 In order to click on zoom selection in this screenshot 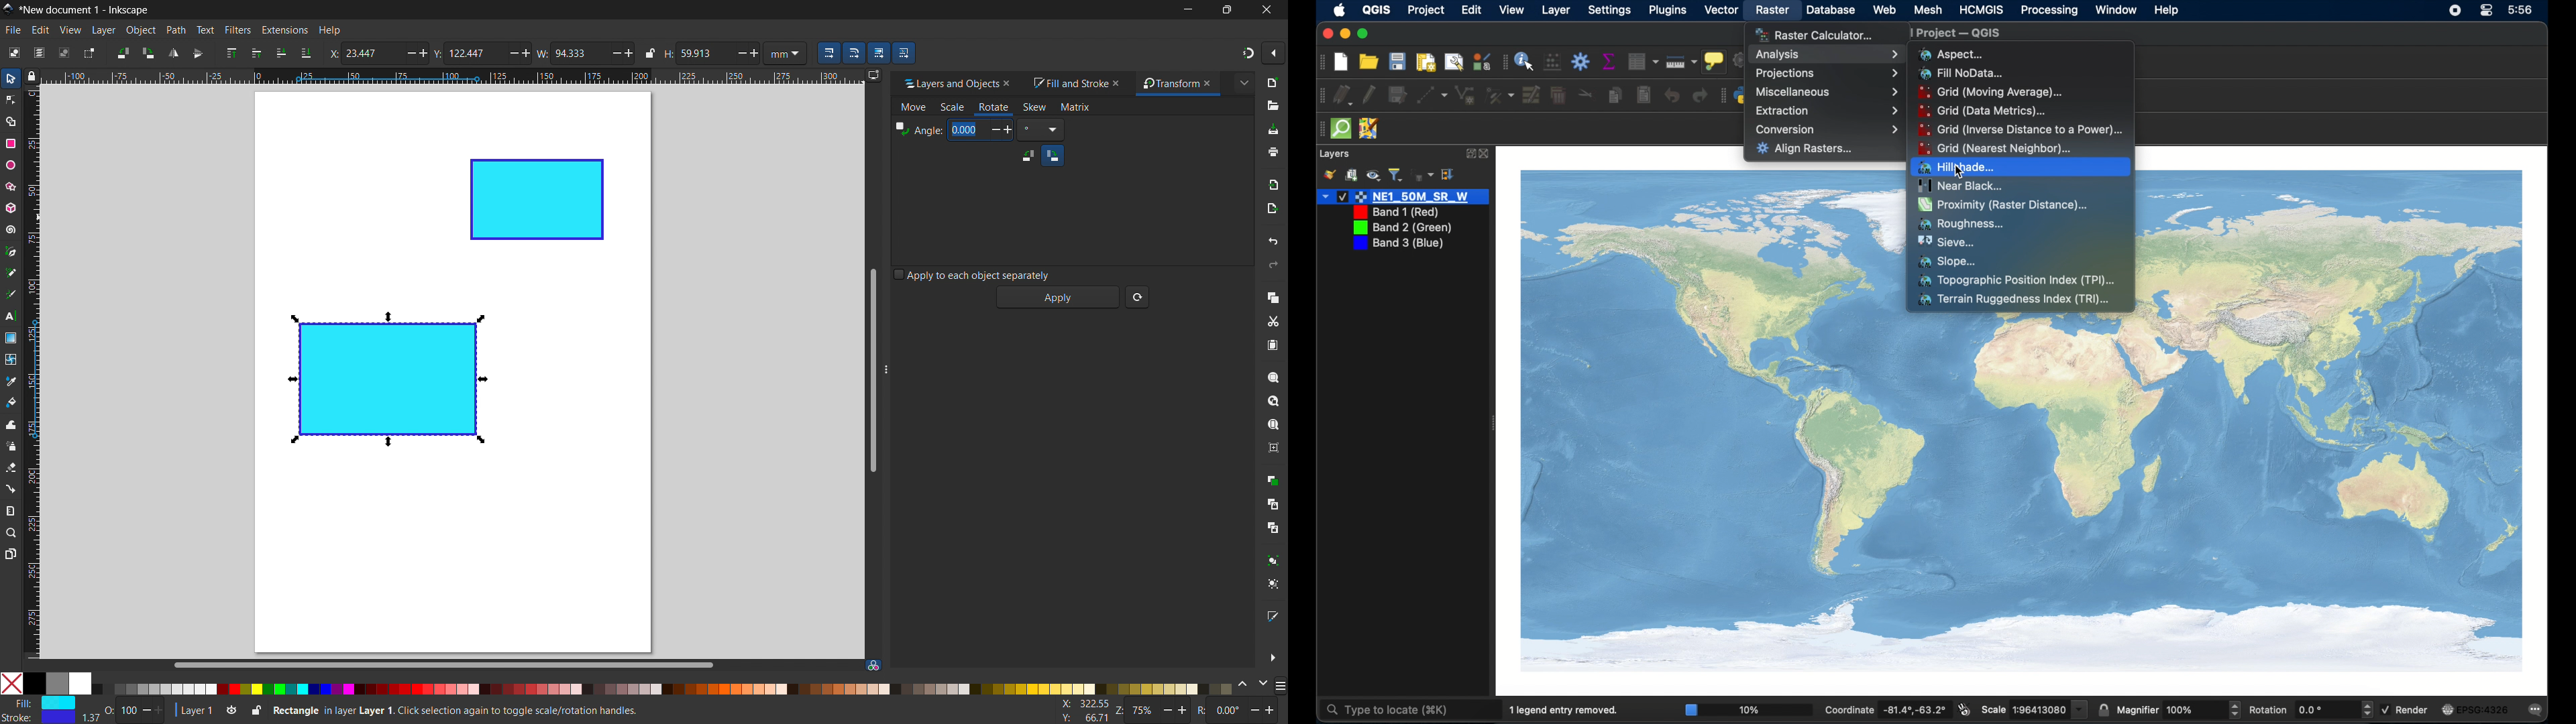, I will do `click(1273, 377)`.